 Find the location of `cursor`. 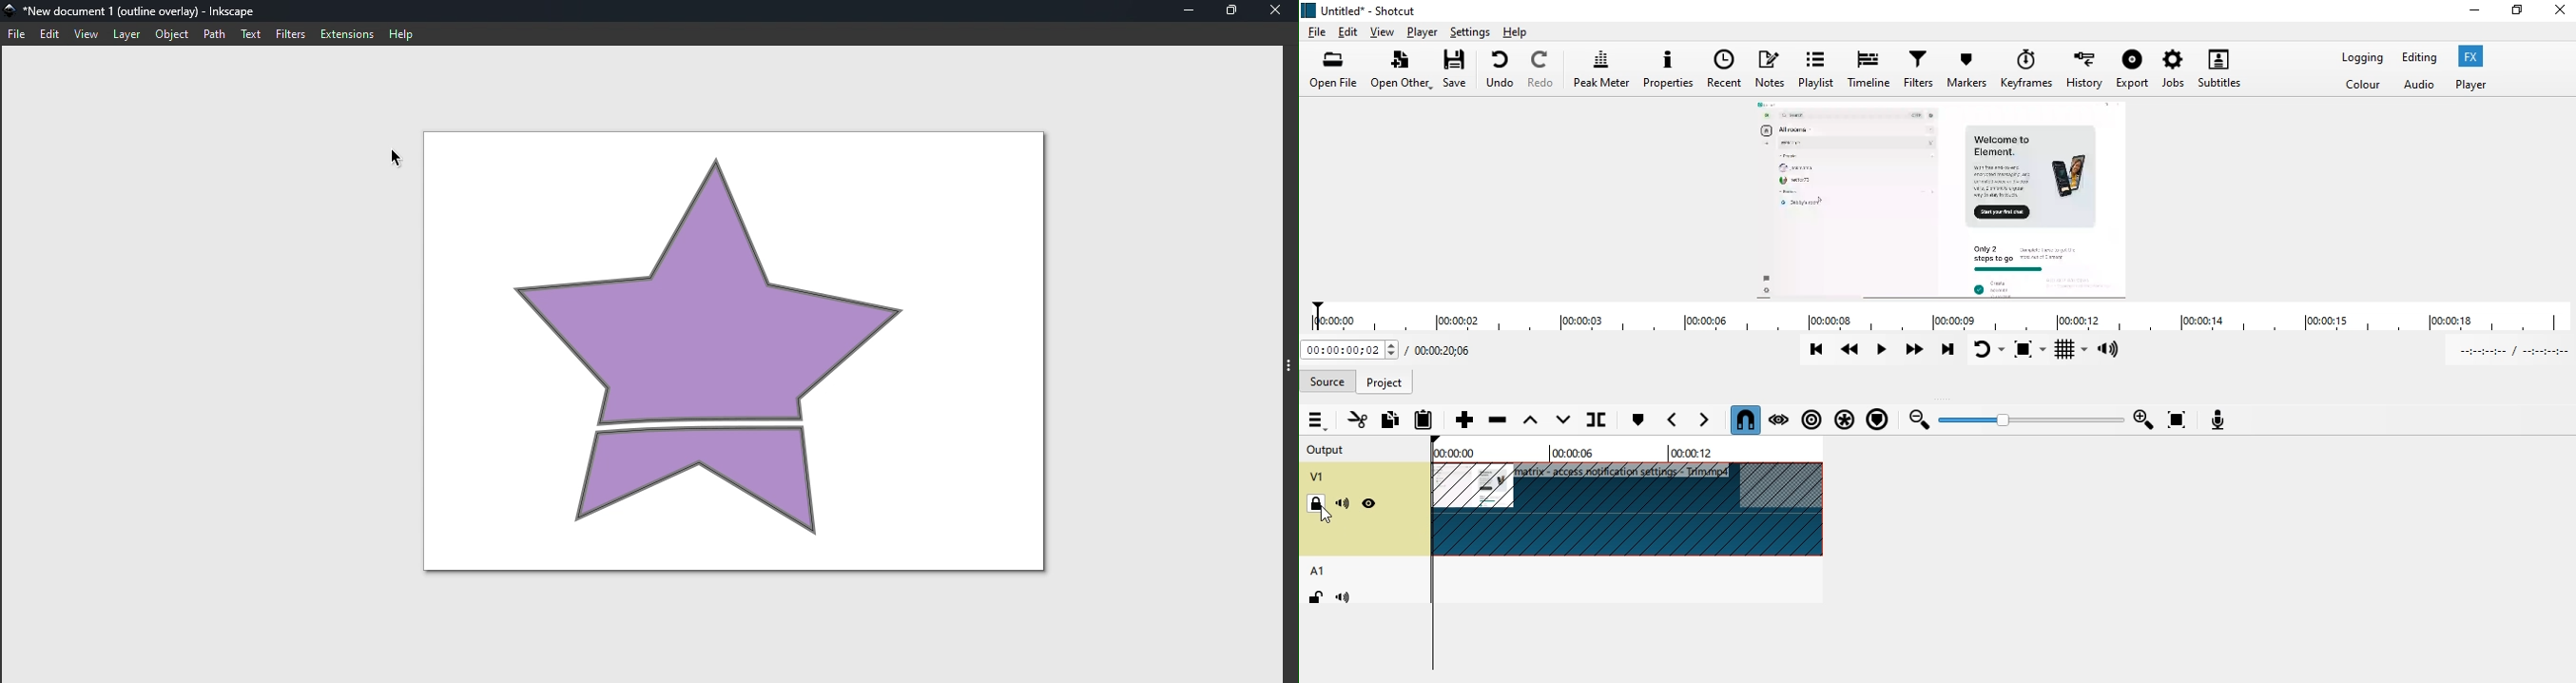

cursor is located at coordinates (1328, 516).